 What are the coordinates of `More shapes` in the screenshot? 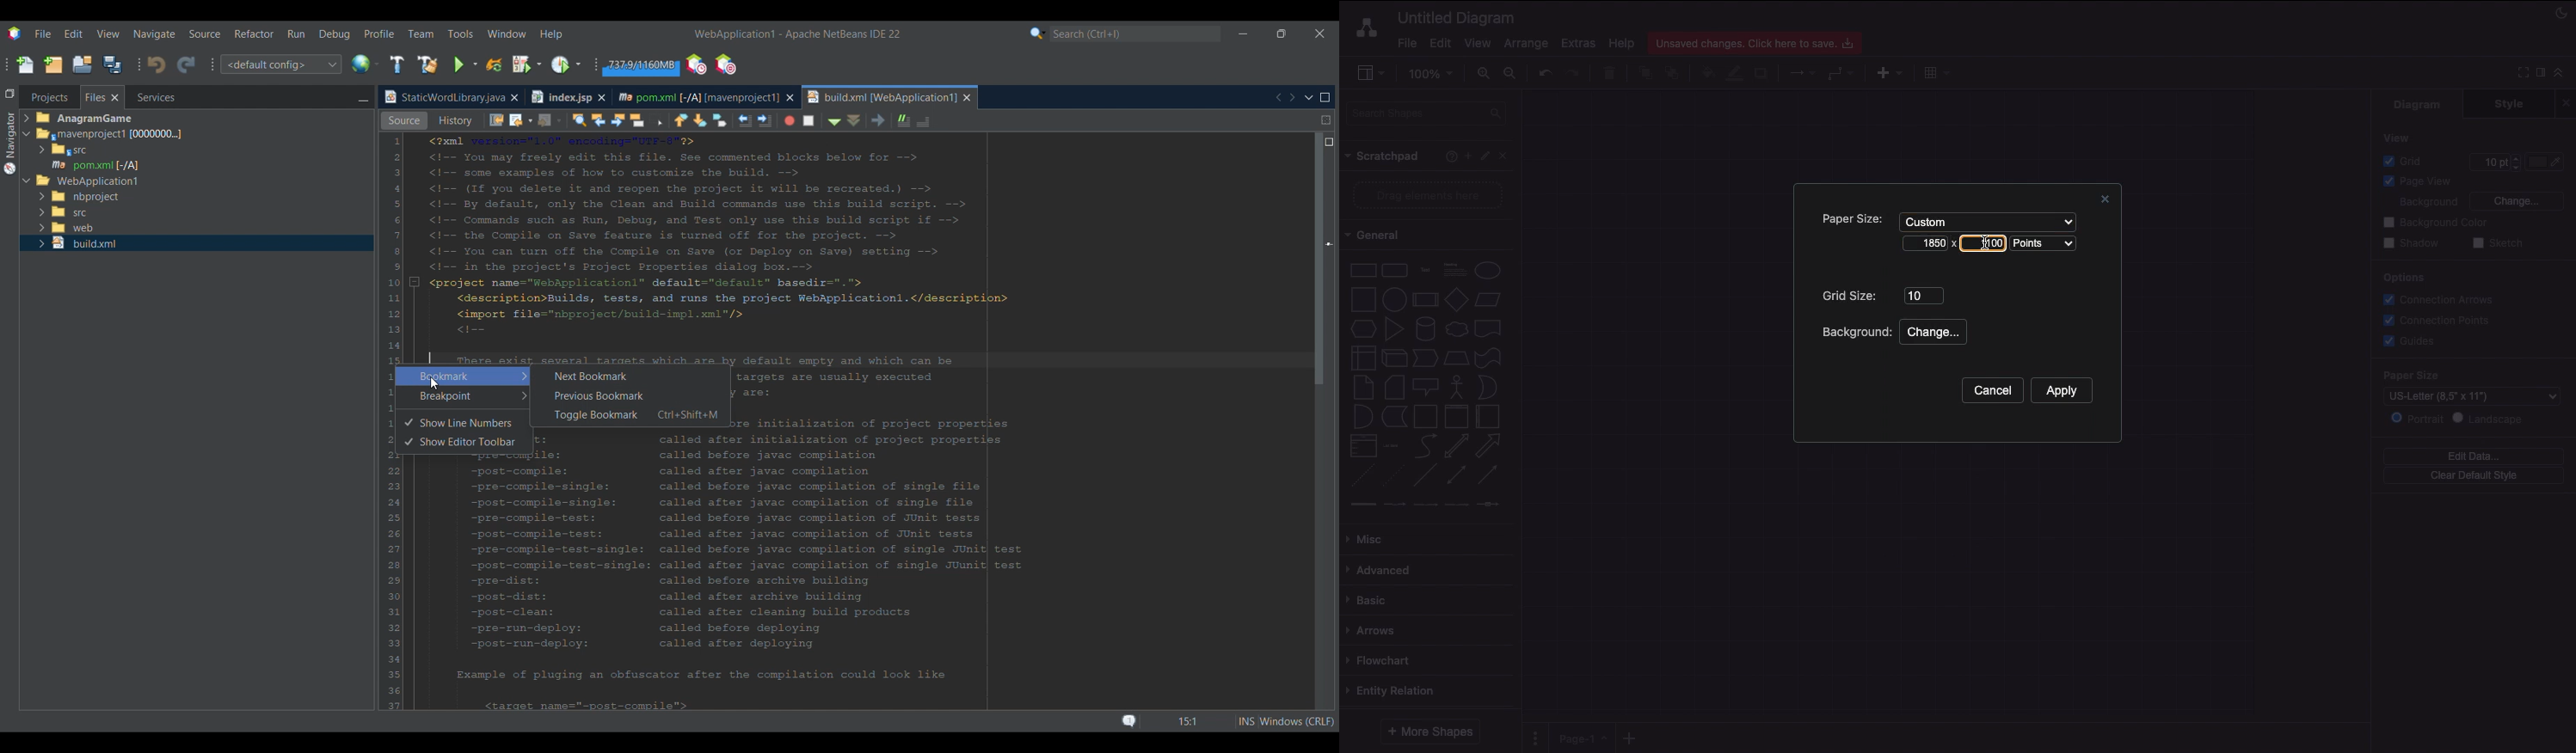 It's located at (1429, 732).